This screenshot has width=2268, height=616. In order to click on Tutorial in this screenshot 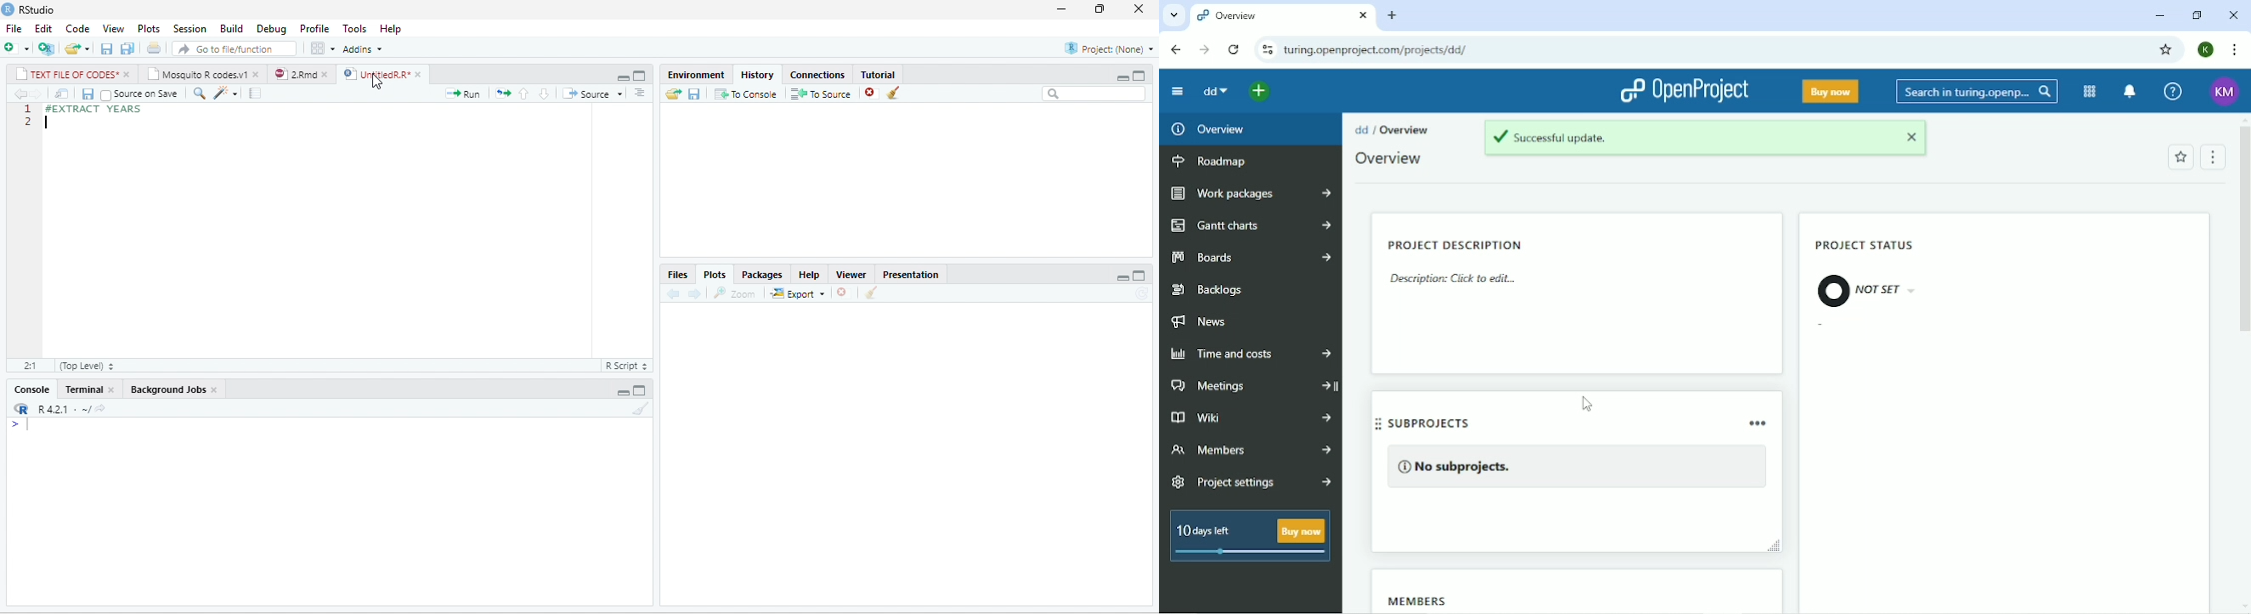, I will do `click(879, 75)`.